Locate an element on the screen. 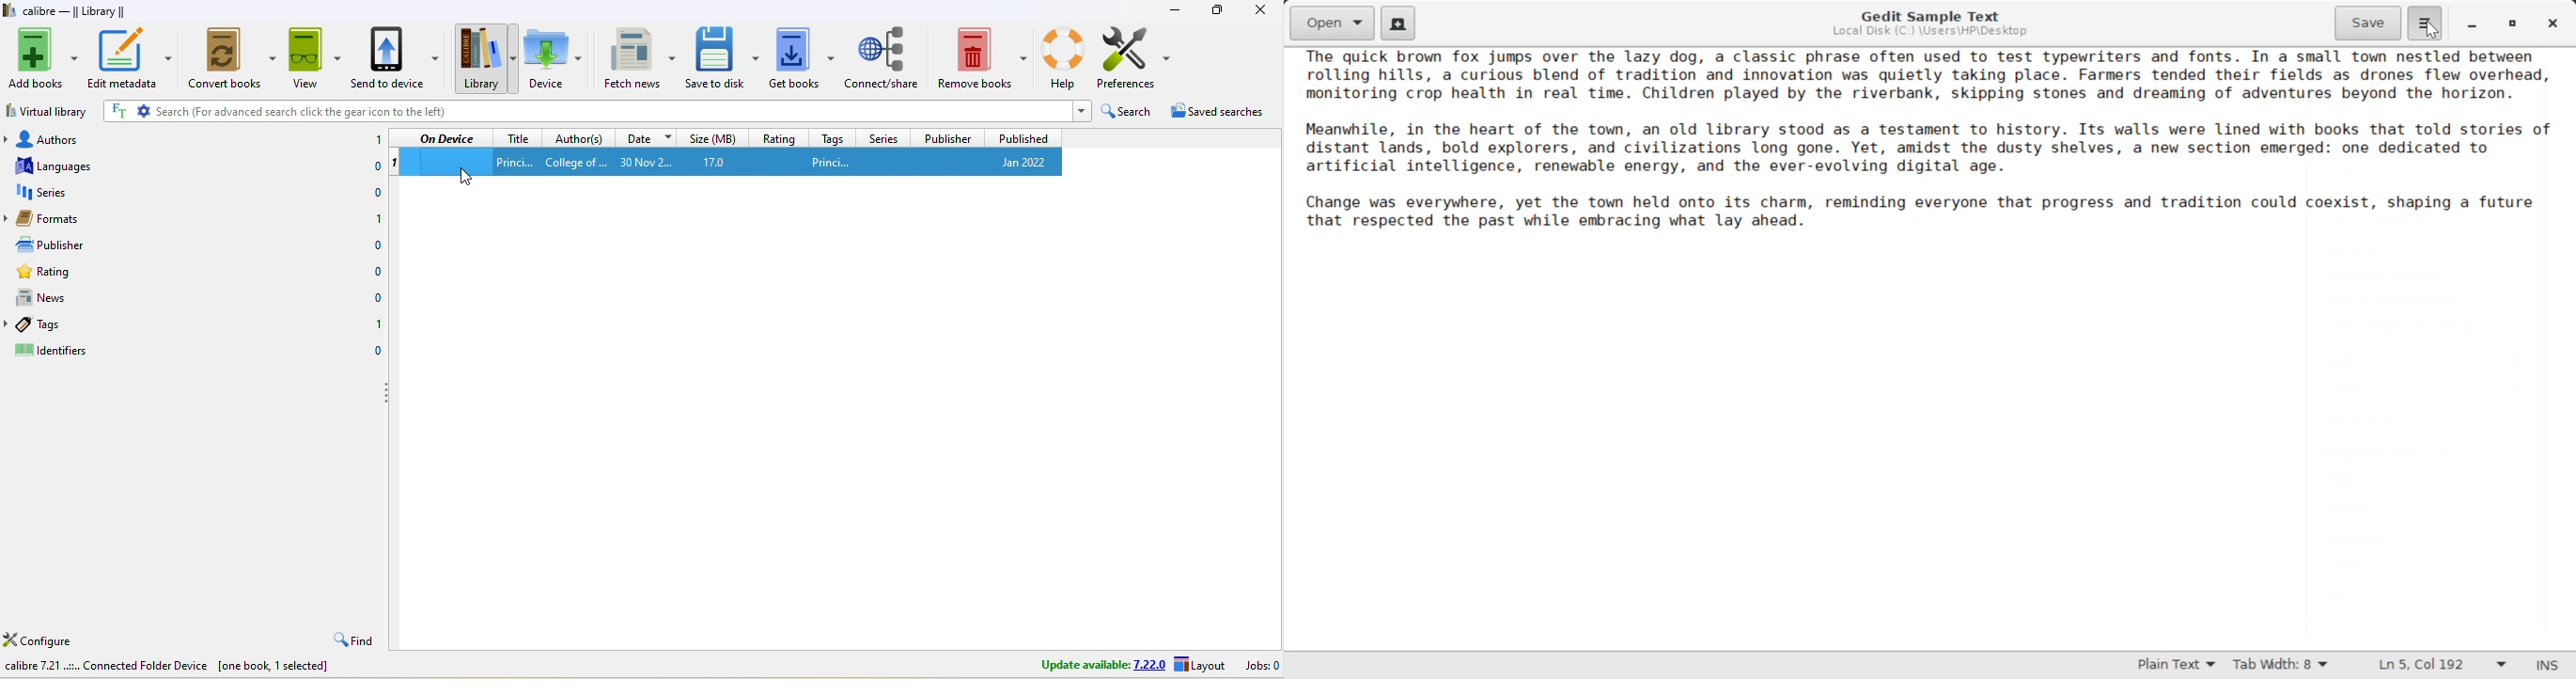 Image resolution: width=2576 pixels, height=700 pixels. connect/share is located at coordinates (883, 55).